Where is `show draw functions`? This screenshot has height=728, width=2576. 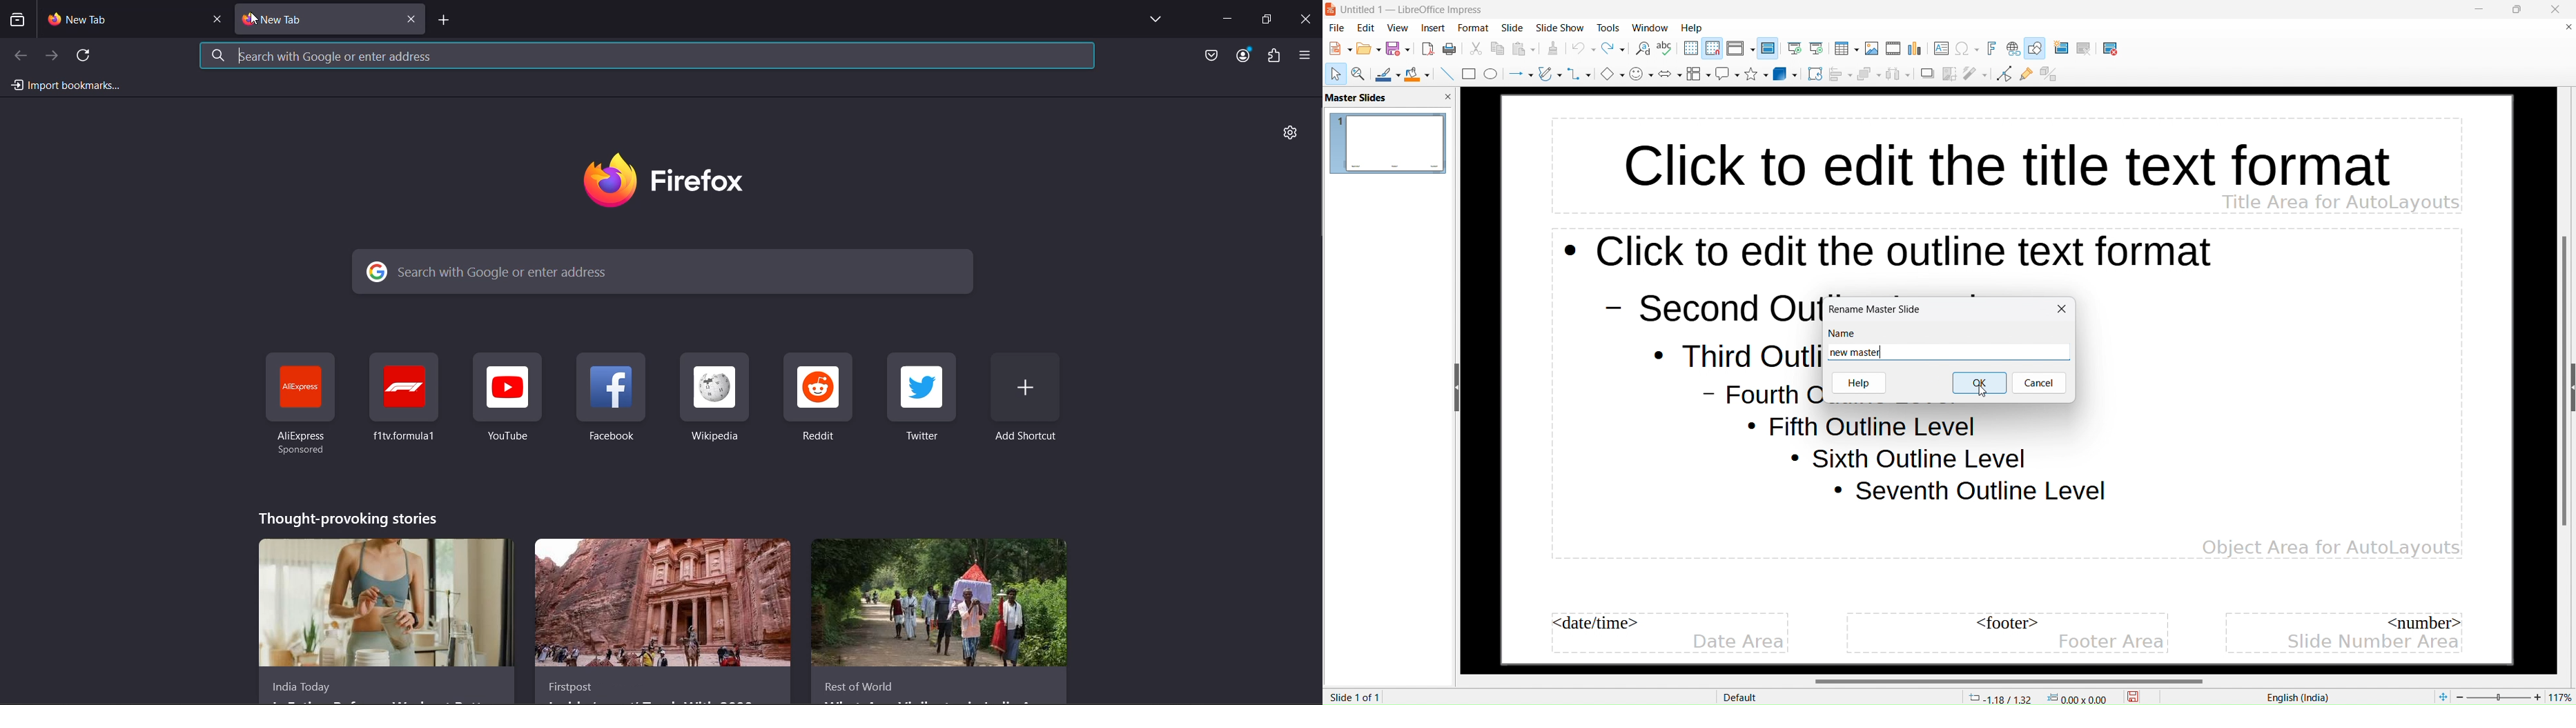 show draw functions is located at coordinates (2036, 48).